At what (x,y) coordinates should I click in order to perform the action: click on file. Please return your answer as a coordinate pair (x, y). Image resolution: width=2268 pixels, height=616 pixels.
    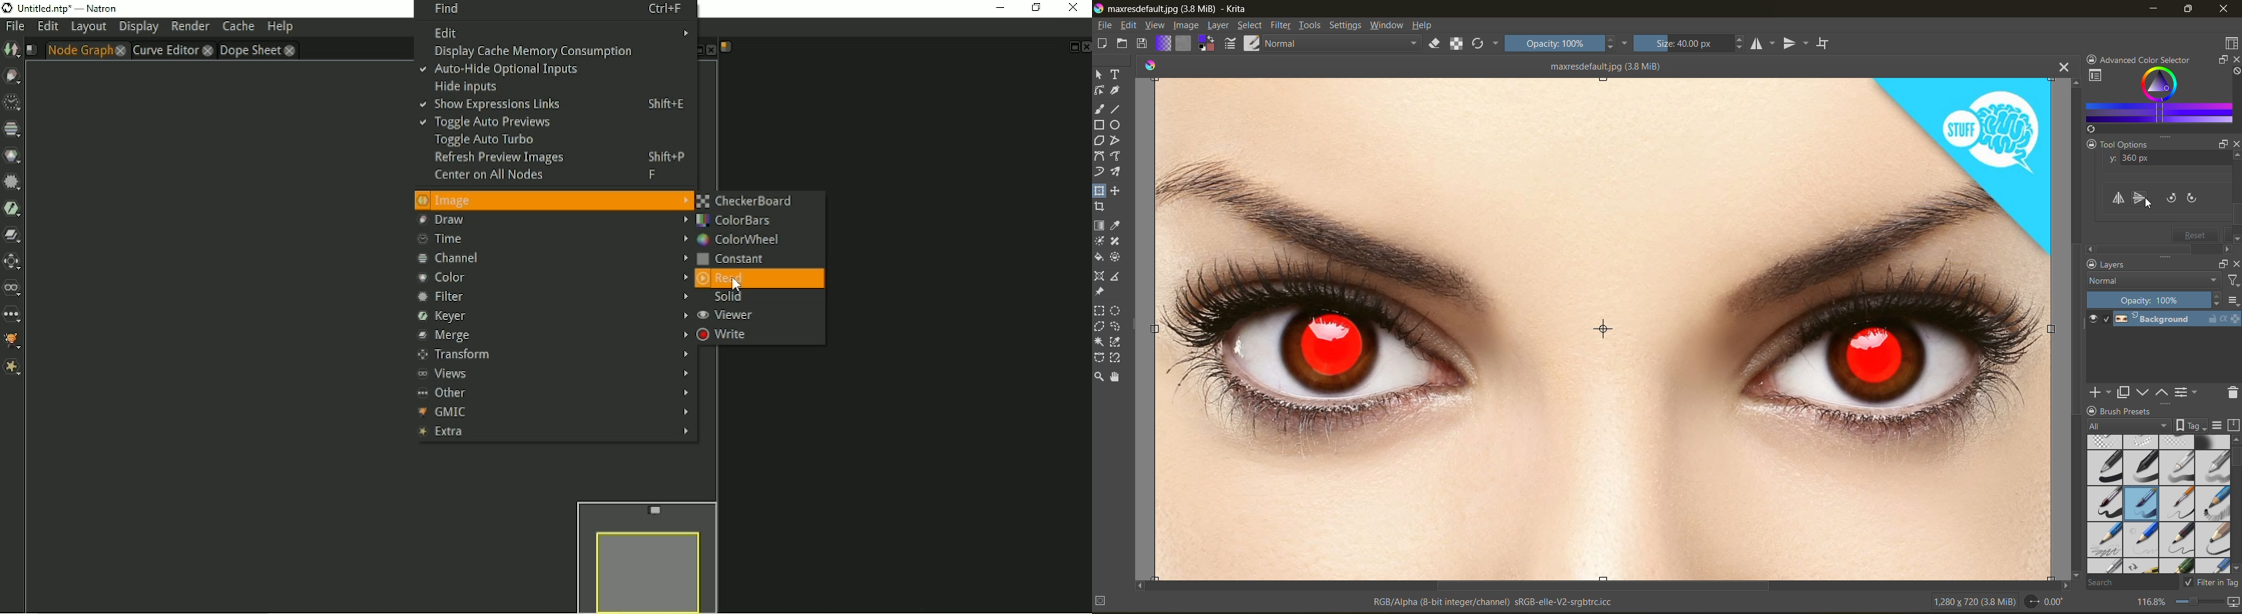
    Looking at the image, I should click on (1103, 25).